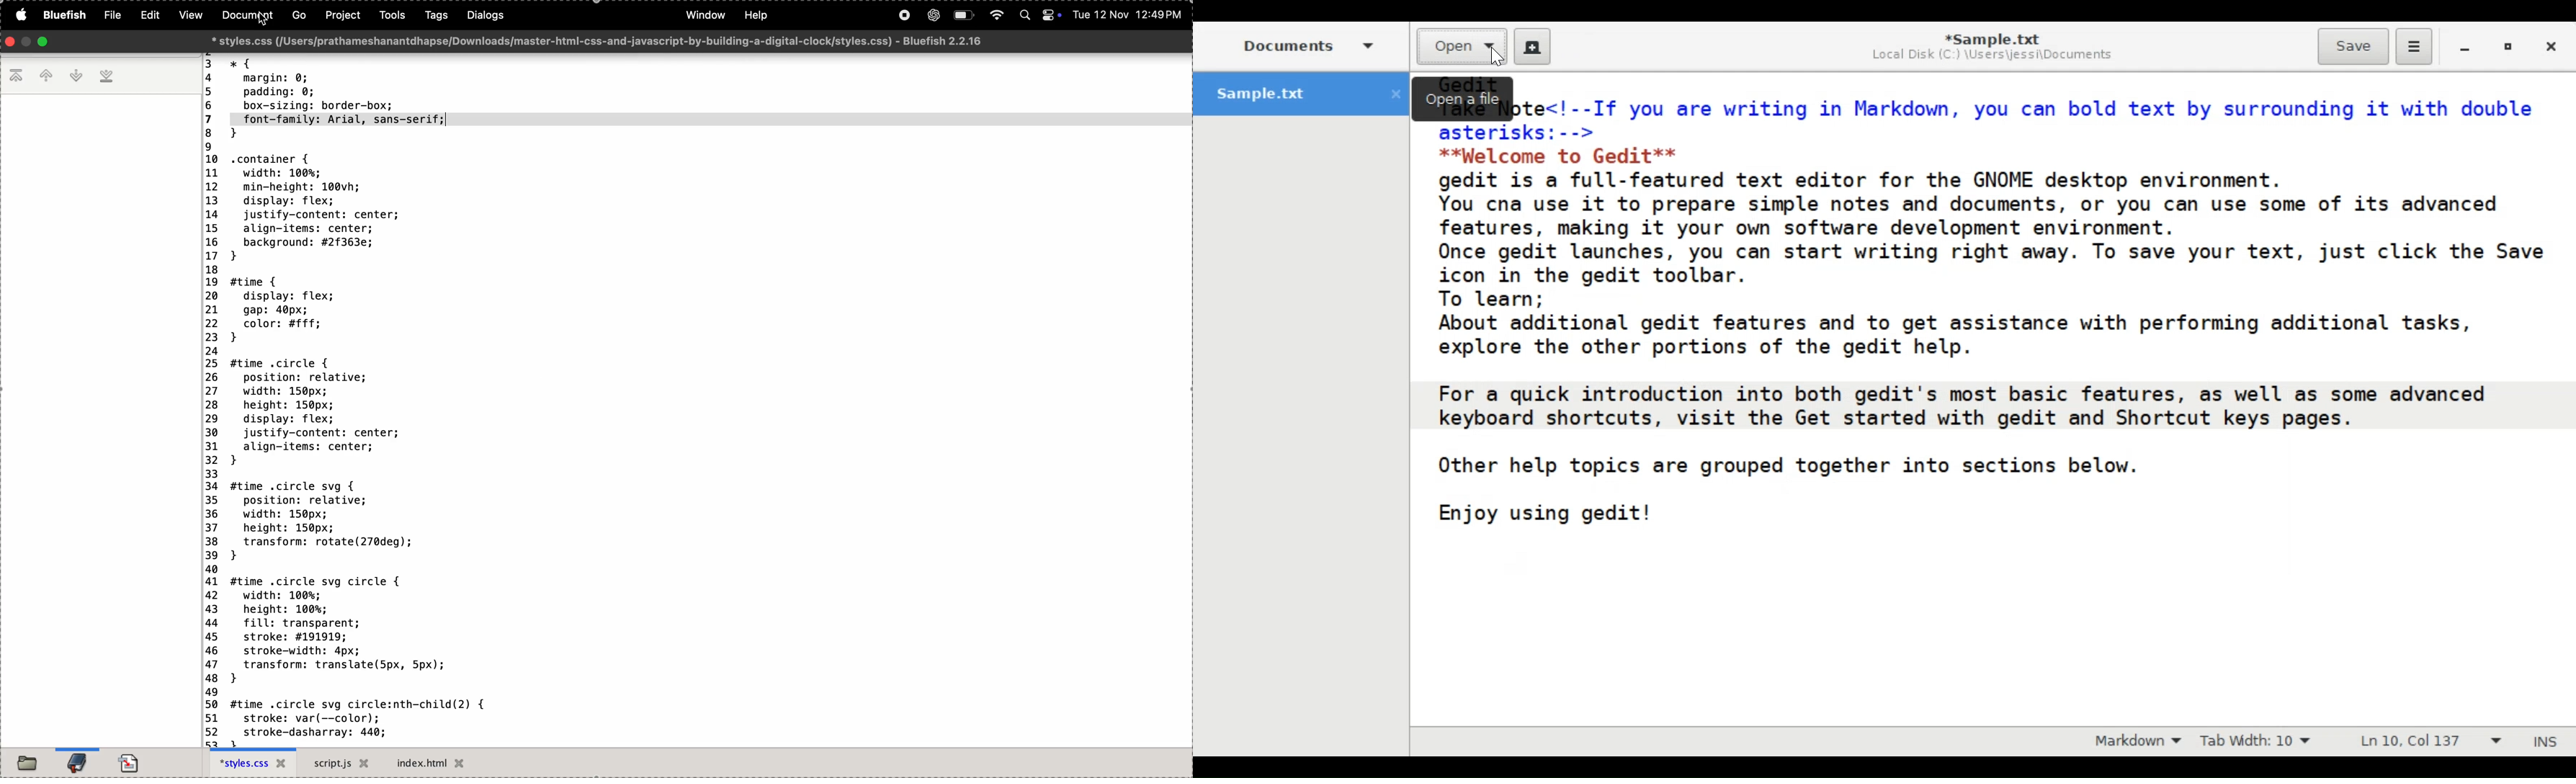 The height and width of the screenshot is (784, 2576). What do you see at coordinates (757, 15) in the screenshot?
I see `help` at bounding box center [757, 15].